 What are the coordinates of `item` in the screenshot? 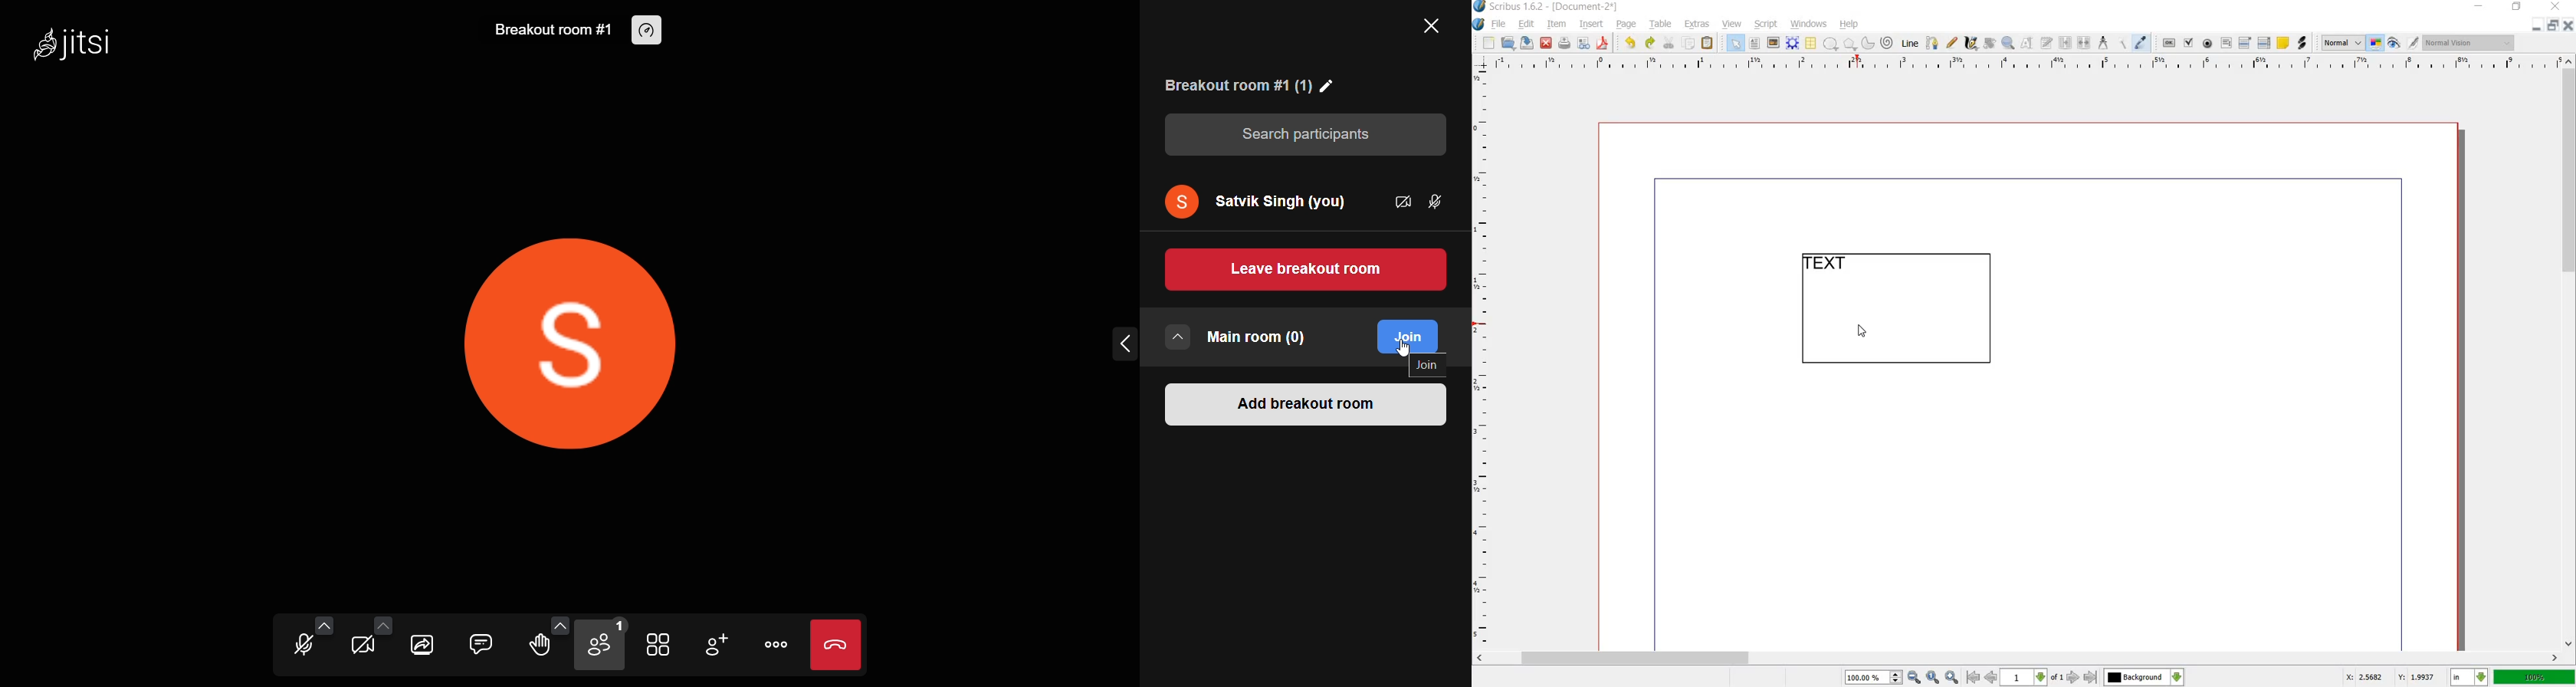 It's located at (1556, 26).